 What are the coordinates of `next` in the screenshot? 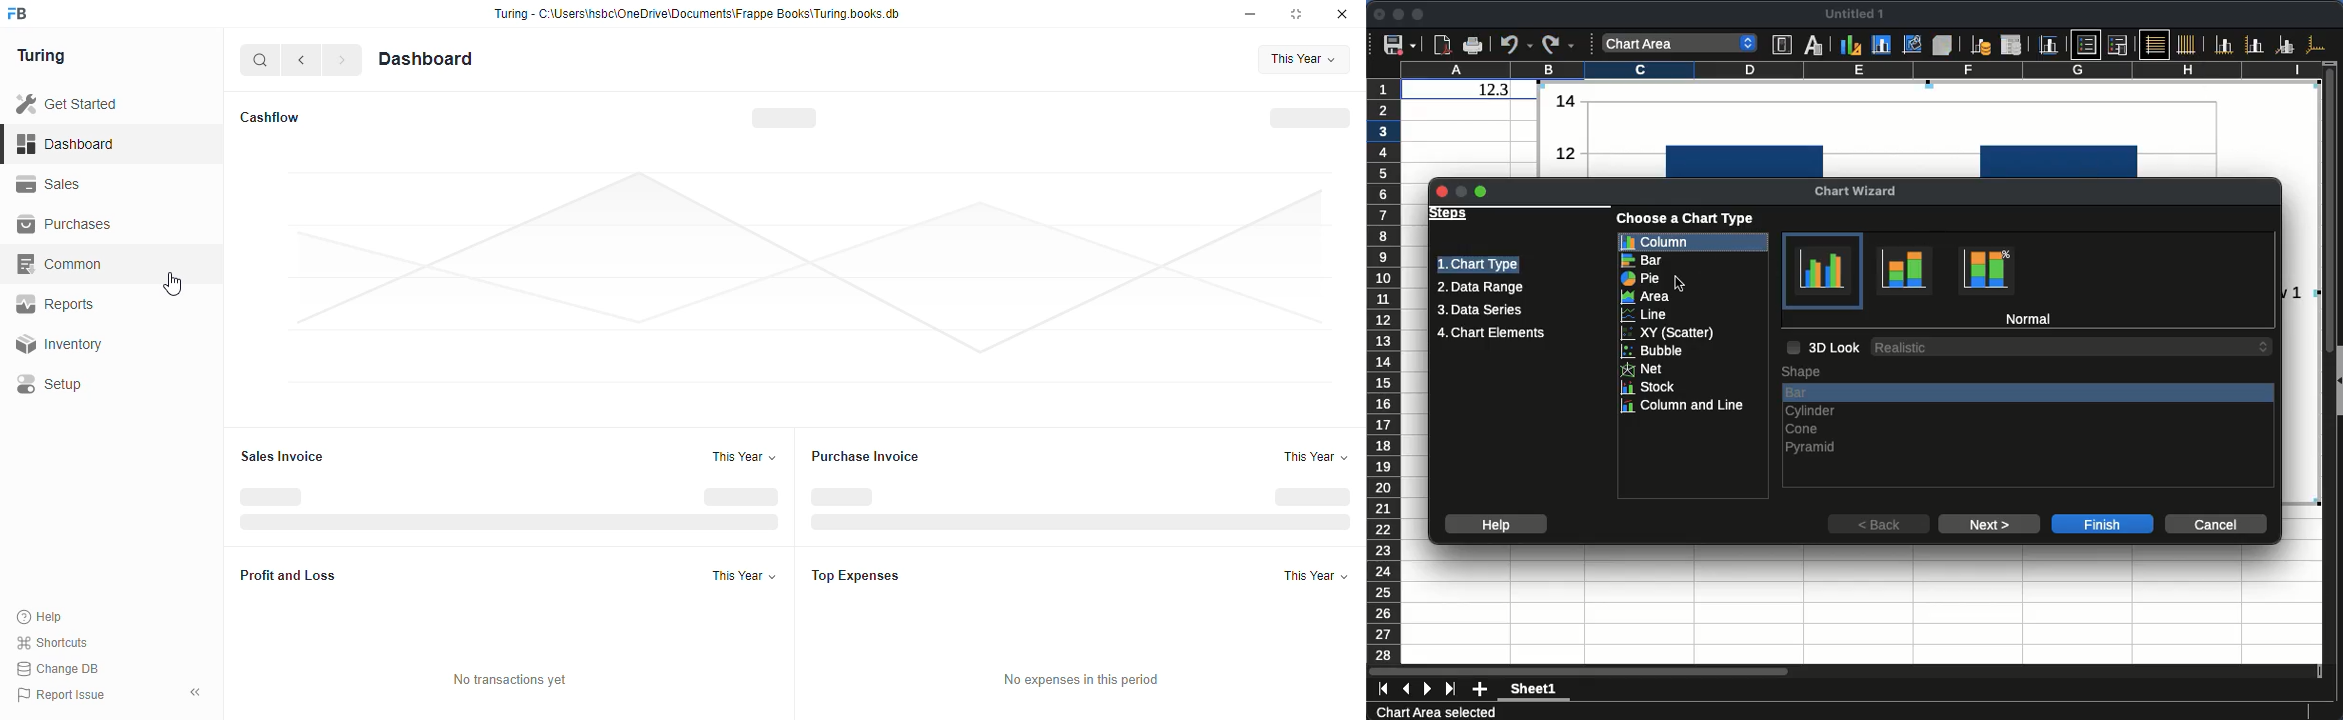 It's located at (344, 60).